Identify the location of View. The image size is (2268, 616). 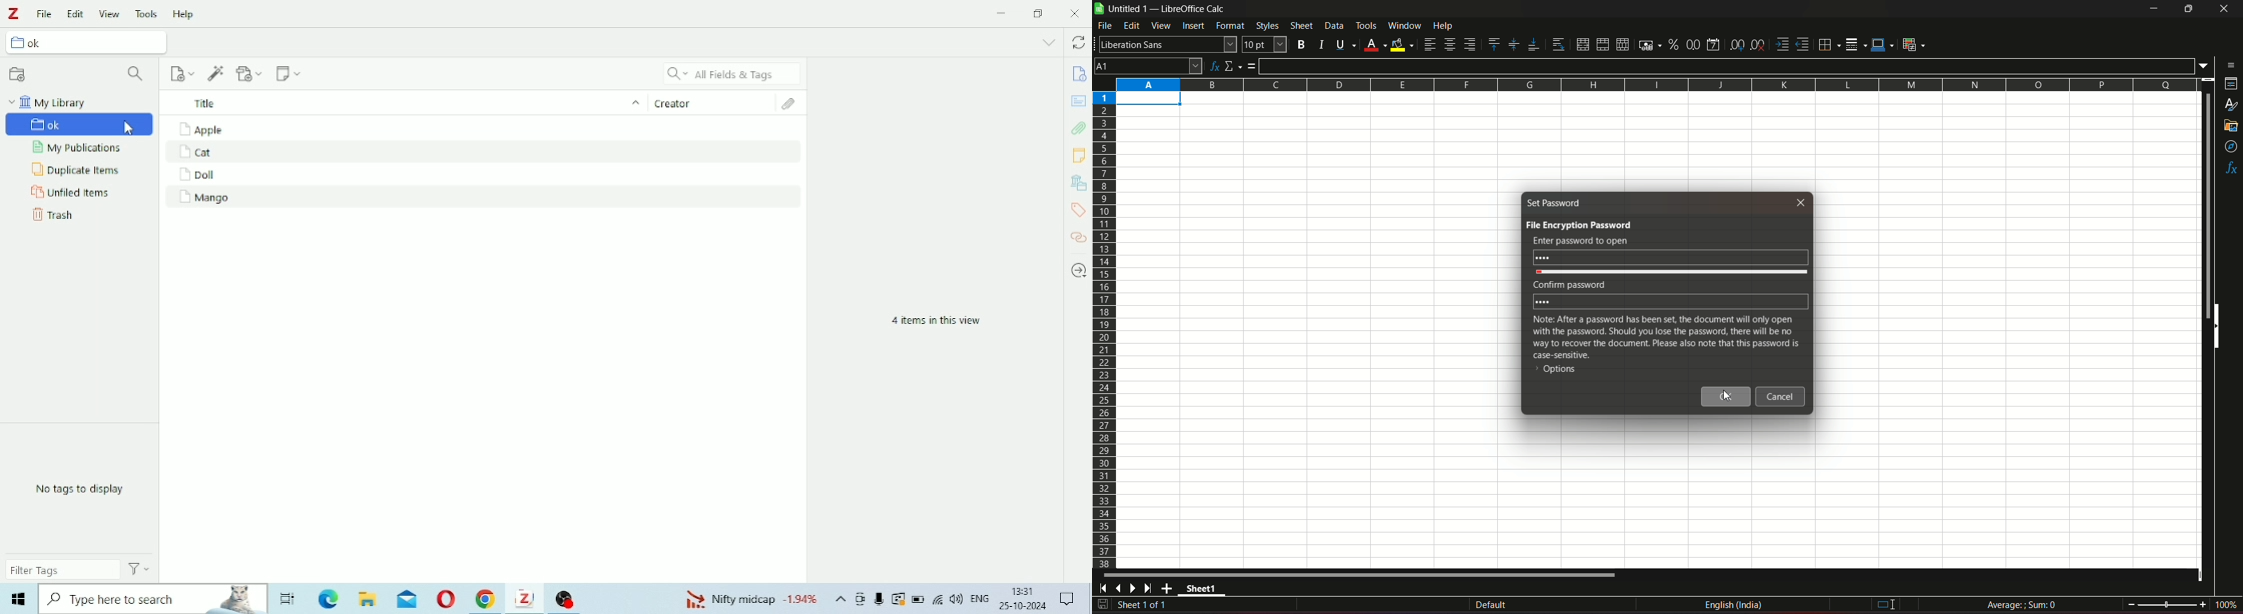
(109, 14).